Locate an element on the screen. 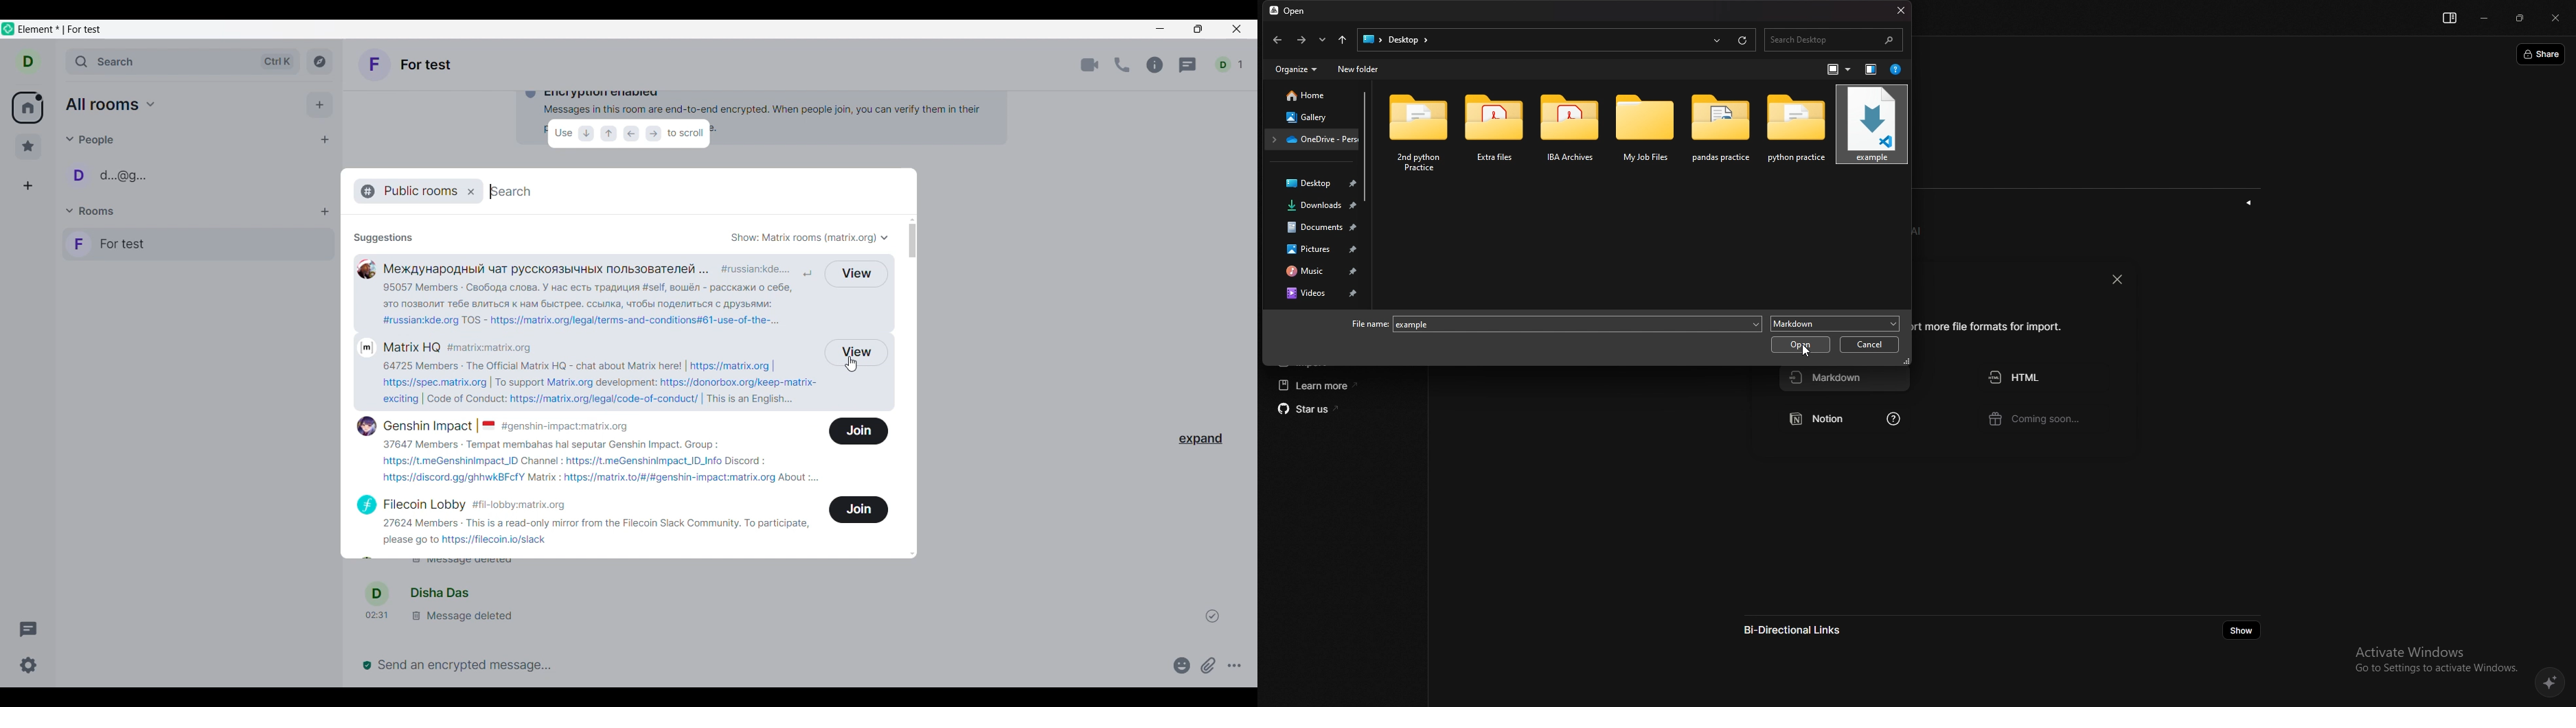 This screenshot has height=728, width=2576. #genshin-impact:matrix.org is located at coordinates (570, 426).